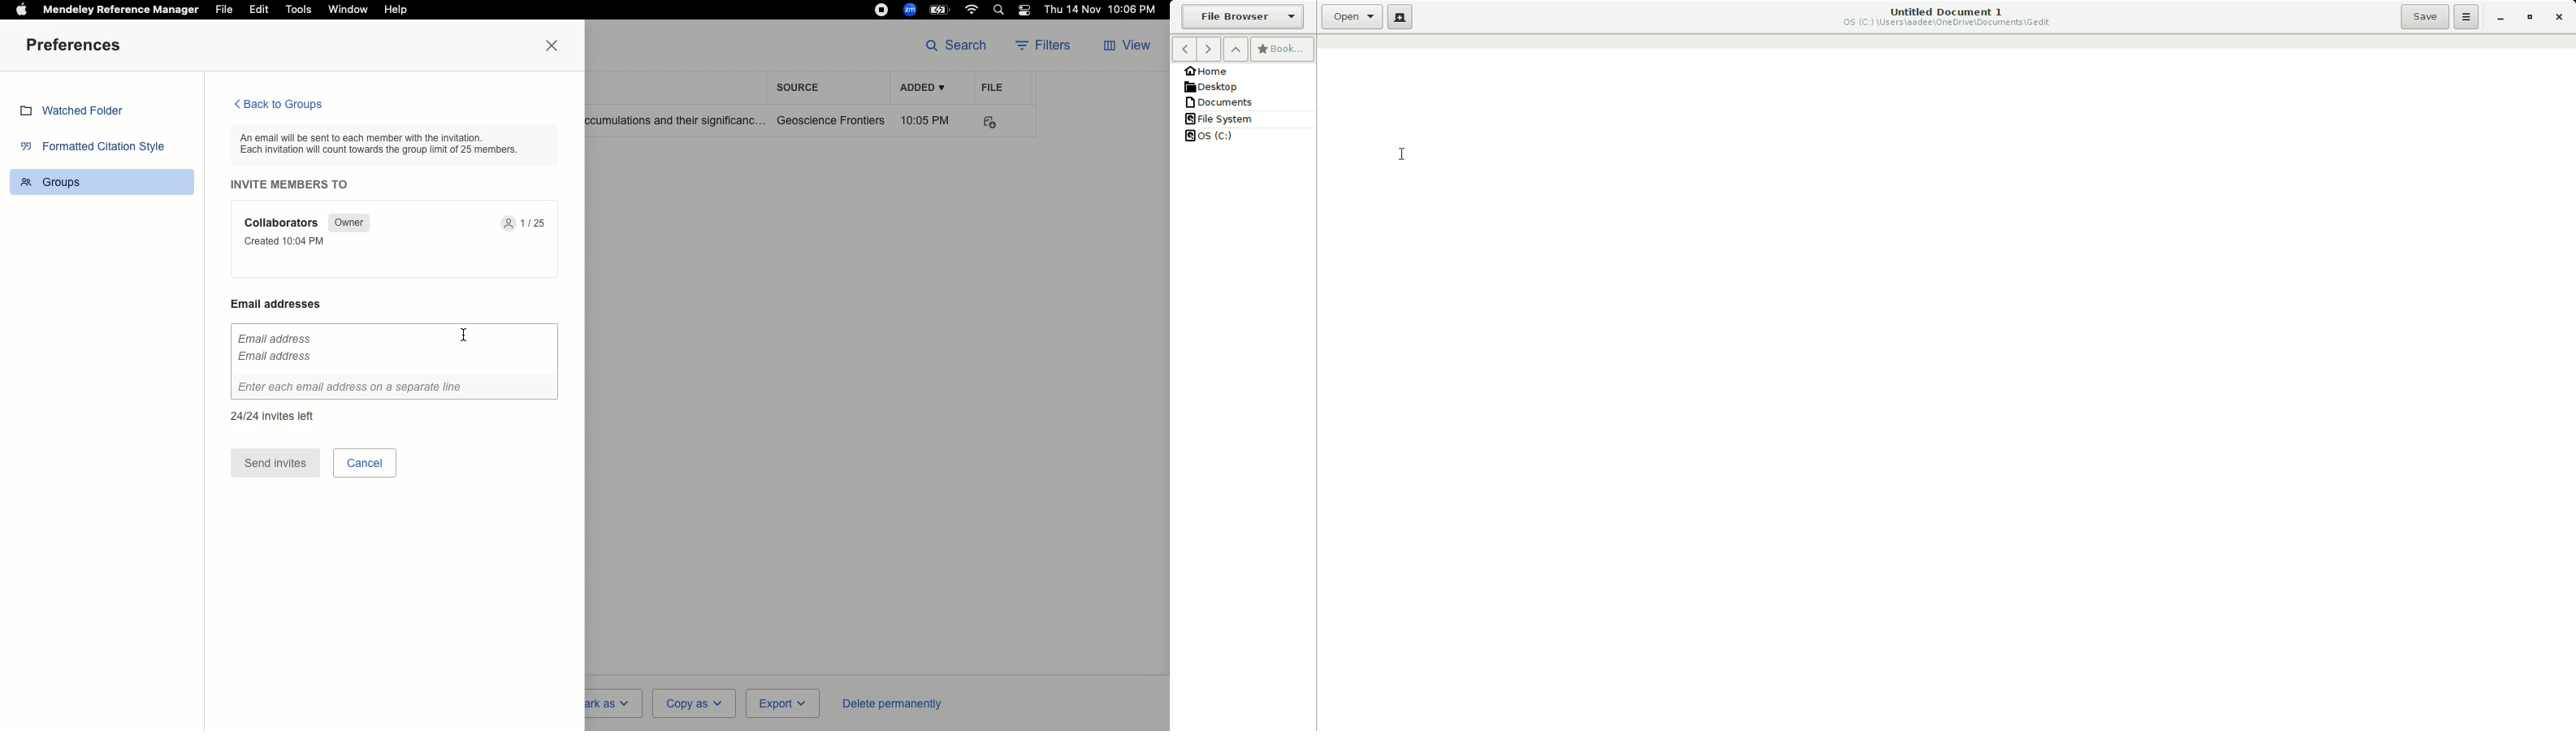 The width and height of the screenshot is (2576, 756). Describe the element at coordinates (275, 464) in the screenshot. I see `Send invites` at that location.